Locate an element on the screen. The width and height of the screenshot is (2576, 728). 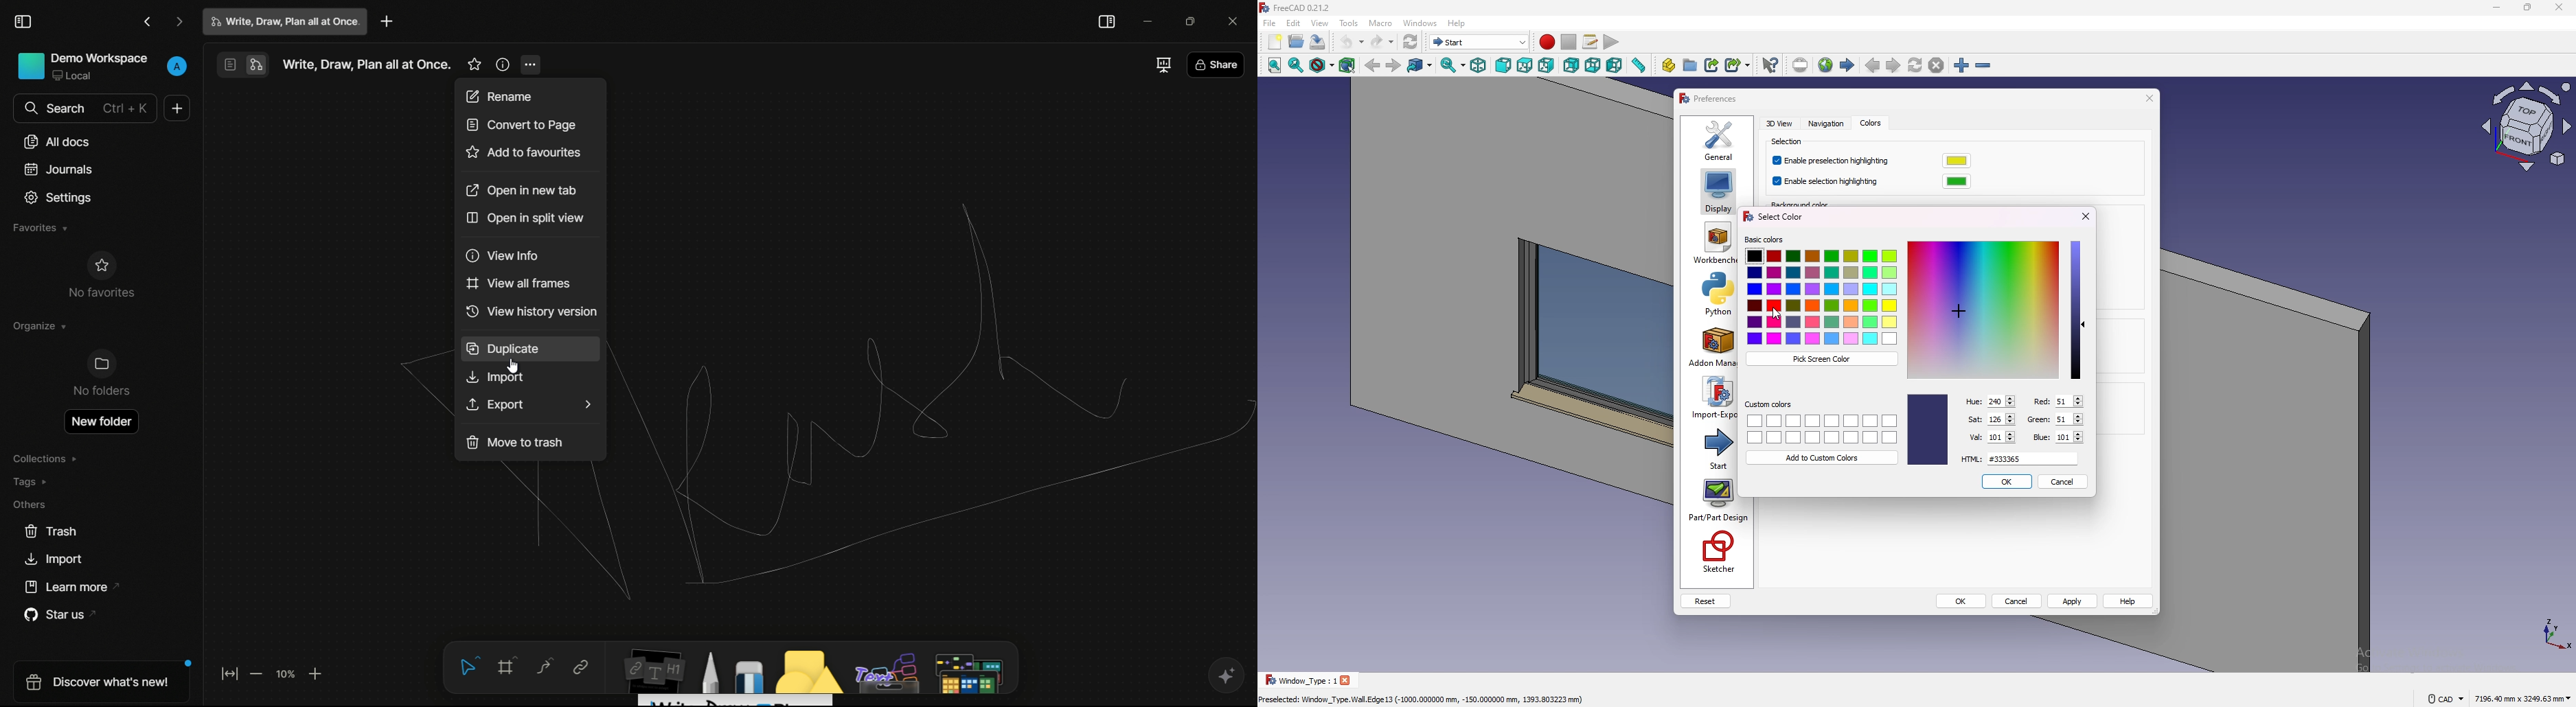
Val: is located at coordinates (1974, 437).